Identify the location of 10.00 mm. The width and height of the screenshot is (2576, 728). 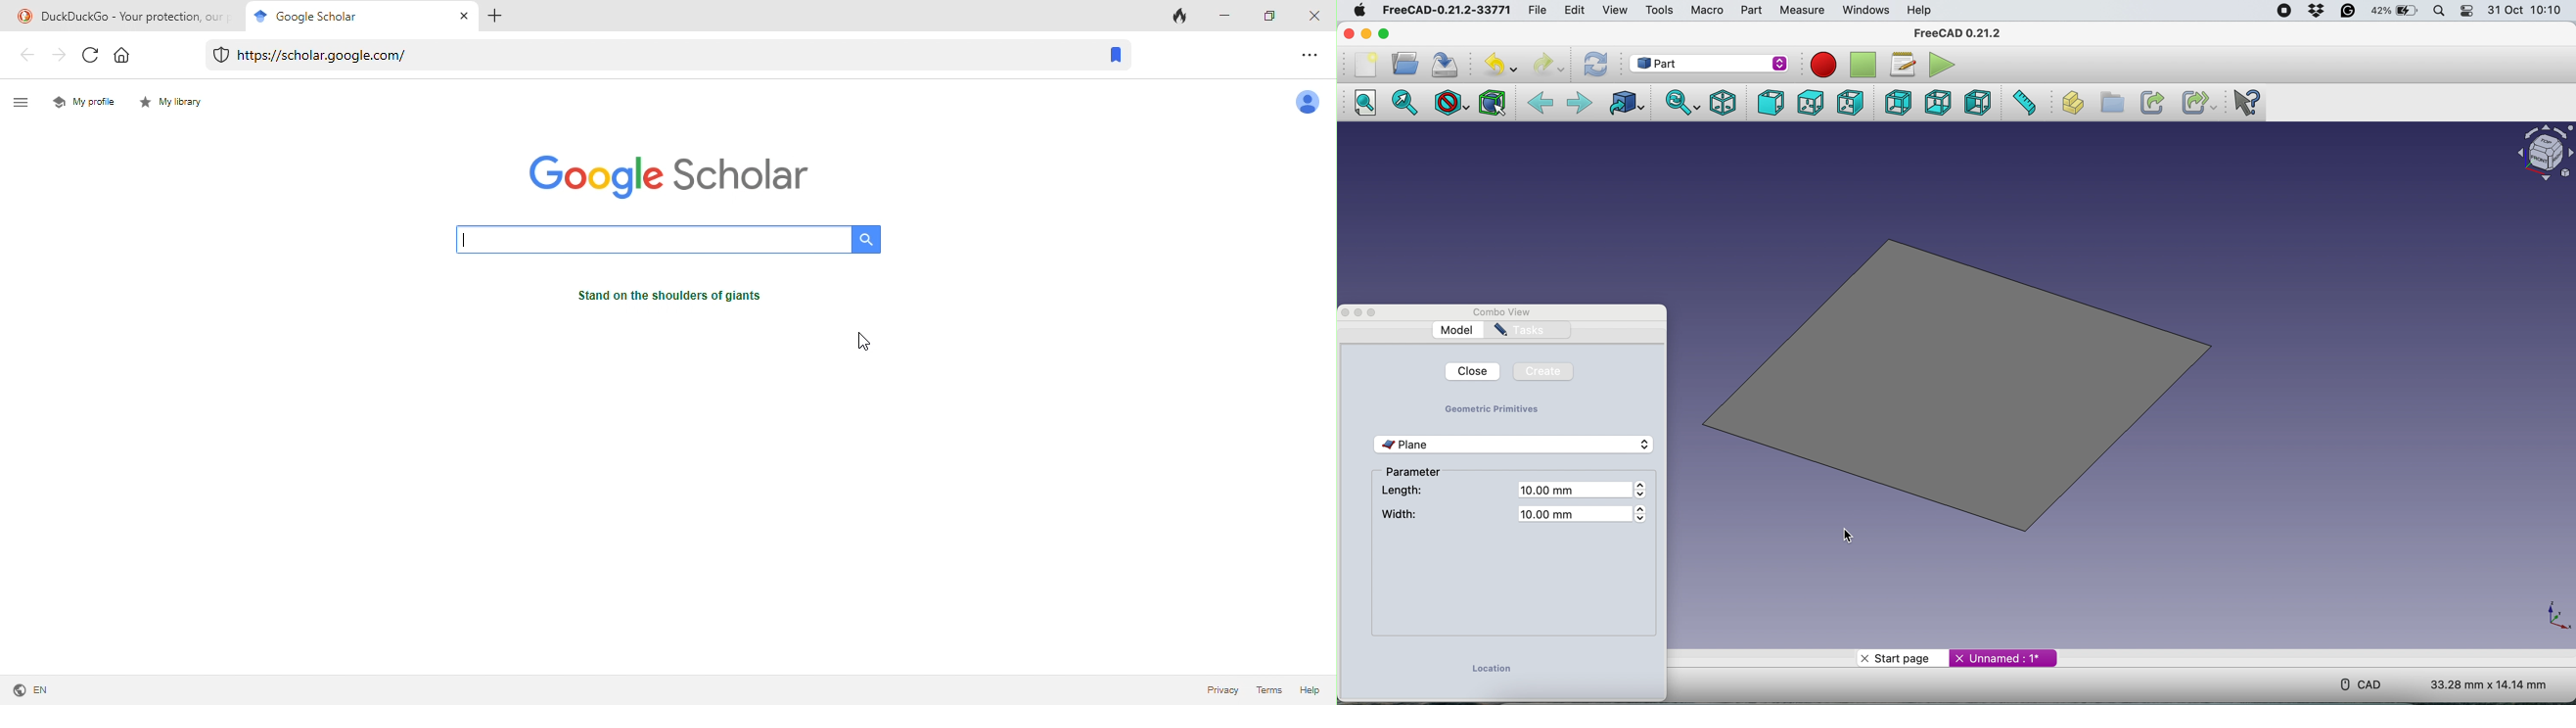
(1579, 490).